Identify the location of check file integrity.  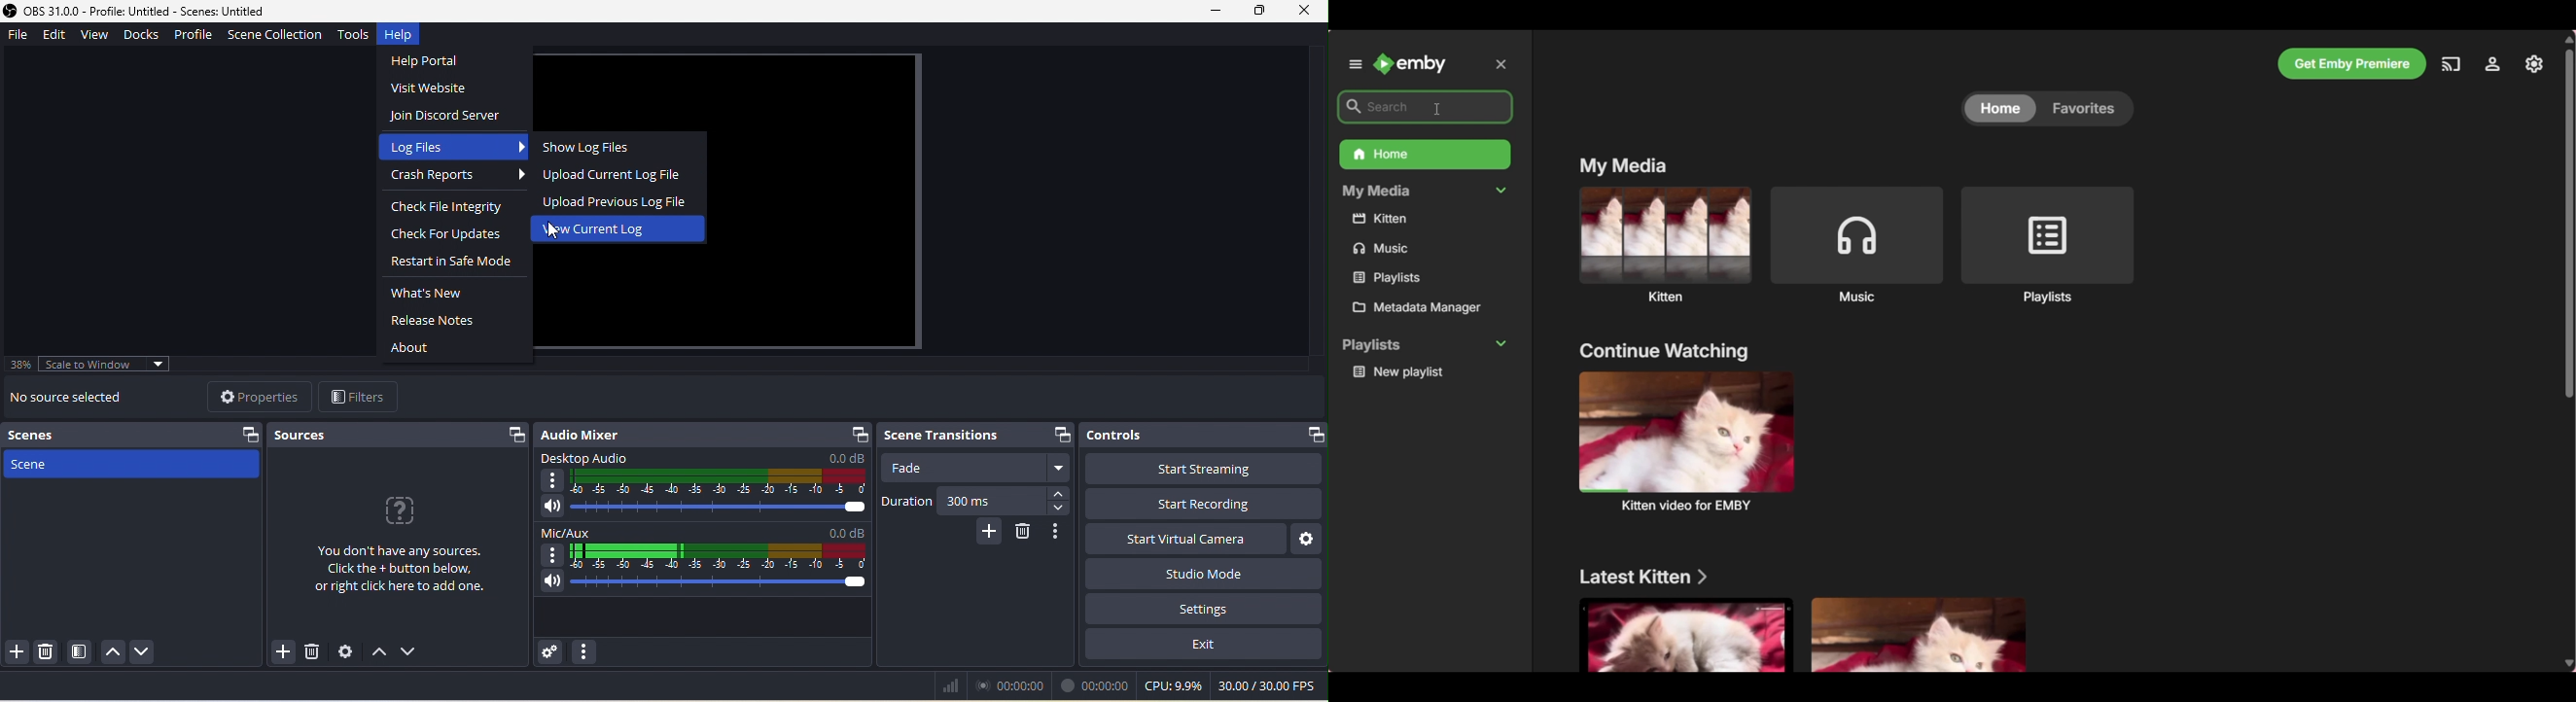
(458, 209).